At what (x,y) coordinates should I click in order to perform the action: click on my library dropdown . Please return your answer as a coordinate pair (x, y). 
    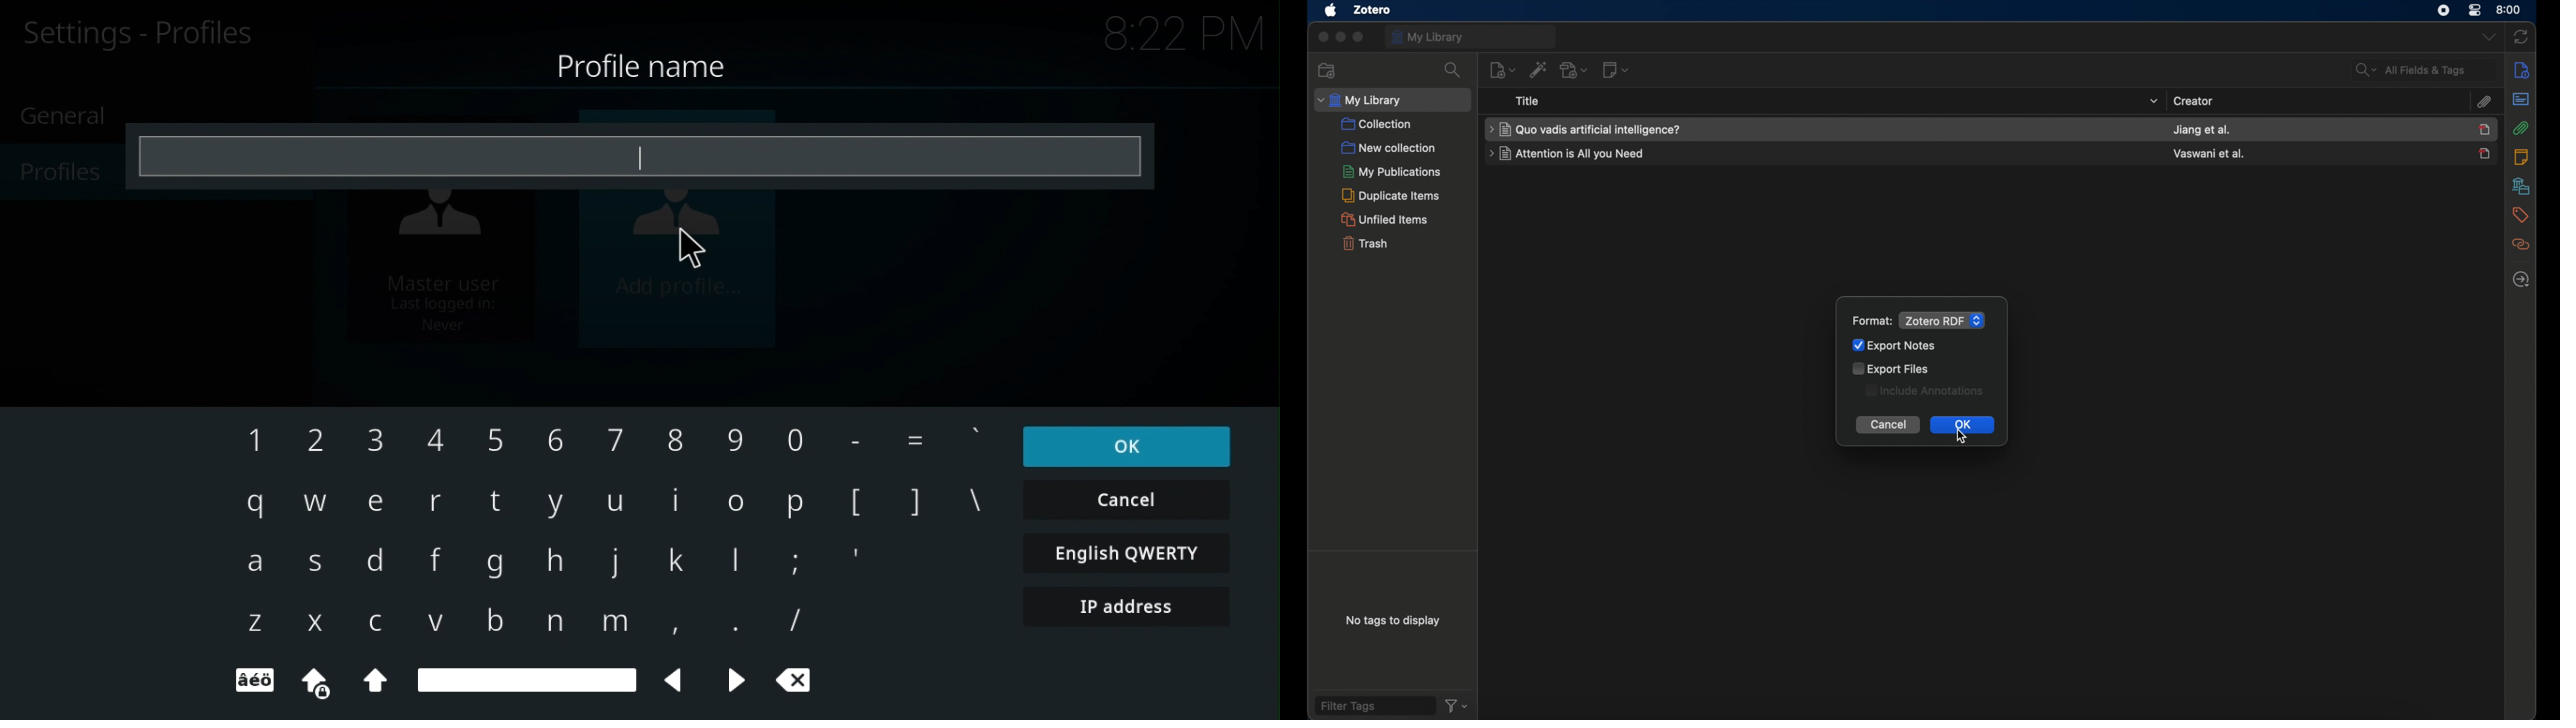
    Looking at the image, I should click on (1392, 100).